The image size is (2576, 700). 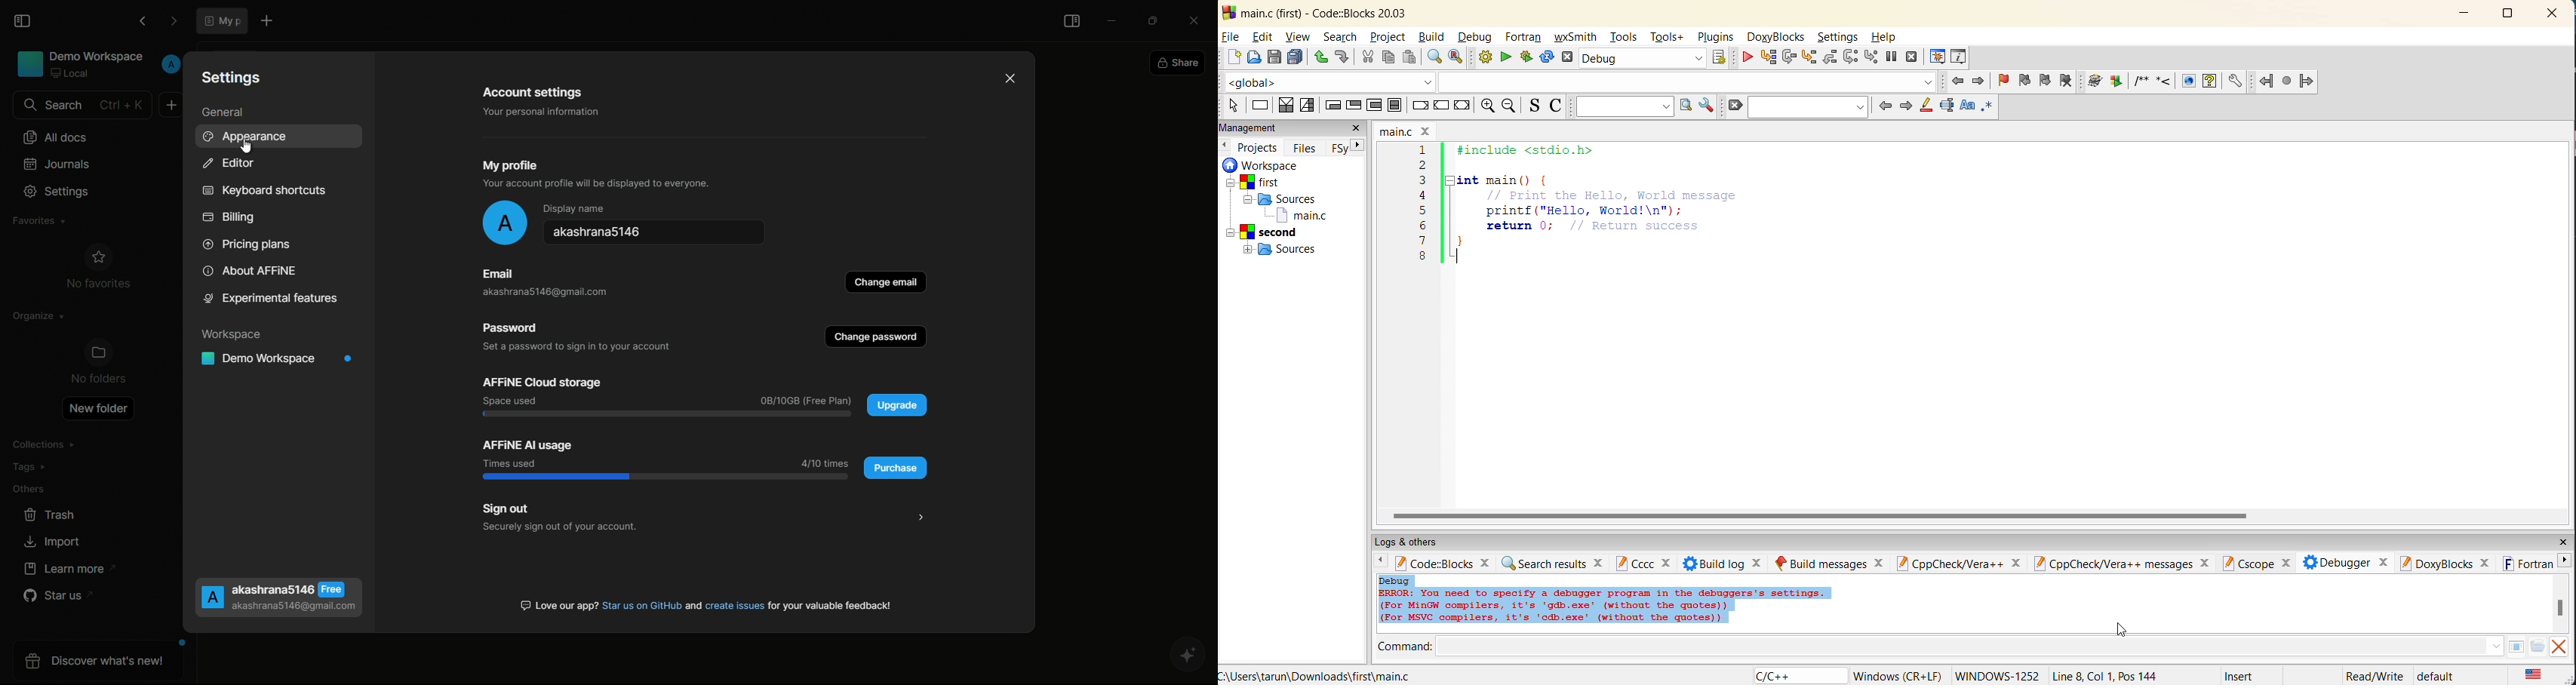 What do you see at coordinates (542, 381) in the screenshot?
I see `AFFINE Cloud storage` at bounding box center [542, 381].